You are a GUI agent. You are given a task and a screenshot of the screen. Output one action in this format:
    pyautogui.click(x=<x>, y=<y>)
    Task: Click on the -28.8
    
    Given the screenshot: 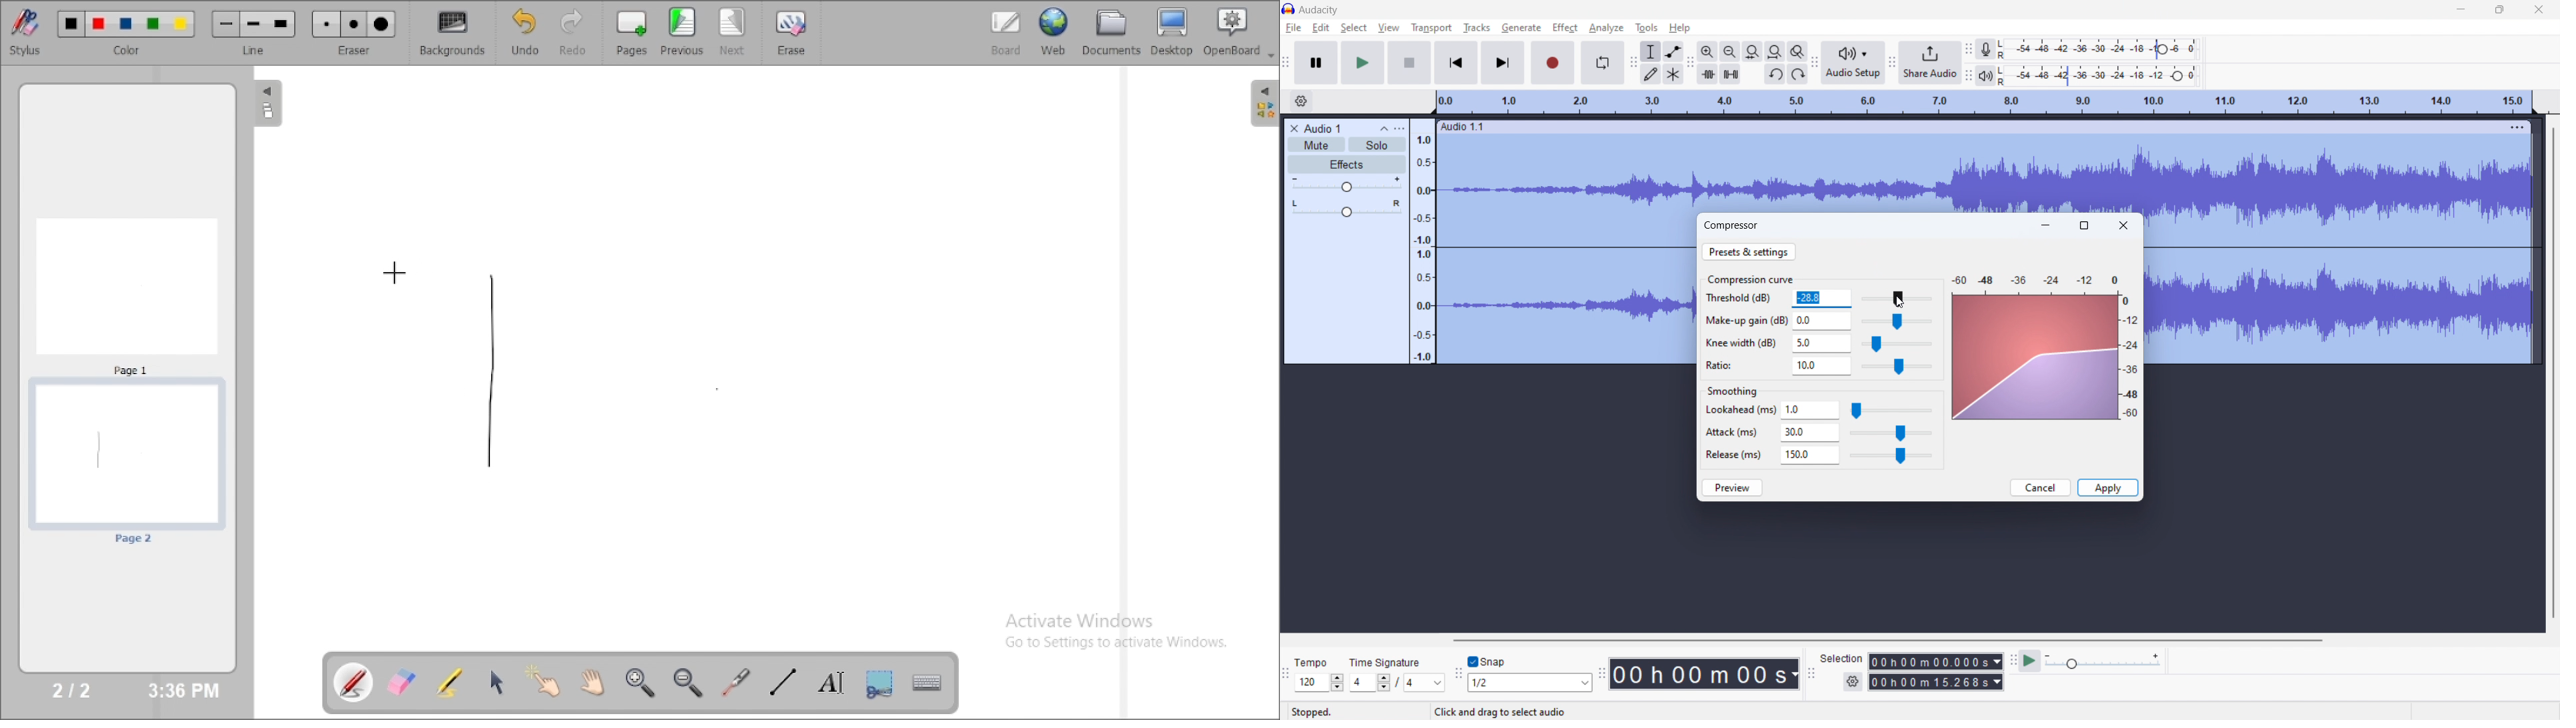 What is the action you would take?
    pyautogui.click(x=1821, y=298)
    